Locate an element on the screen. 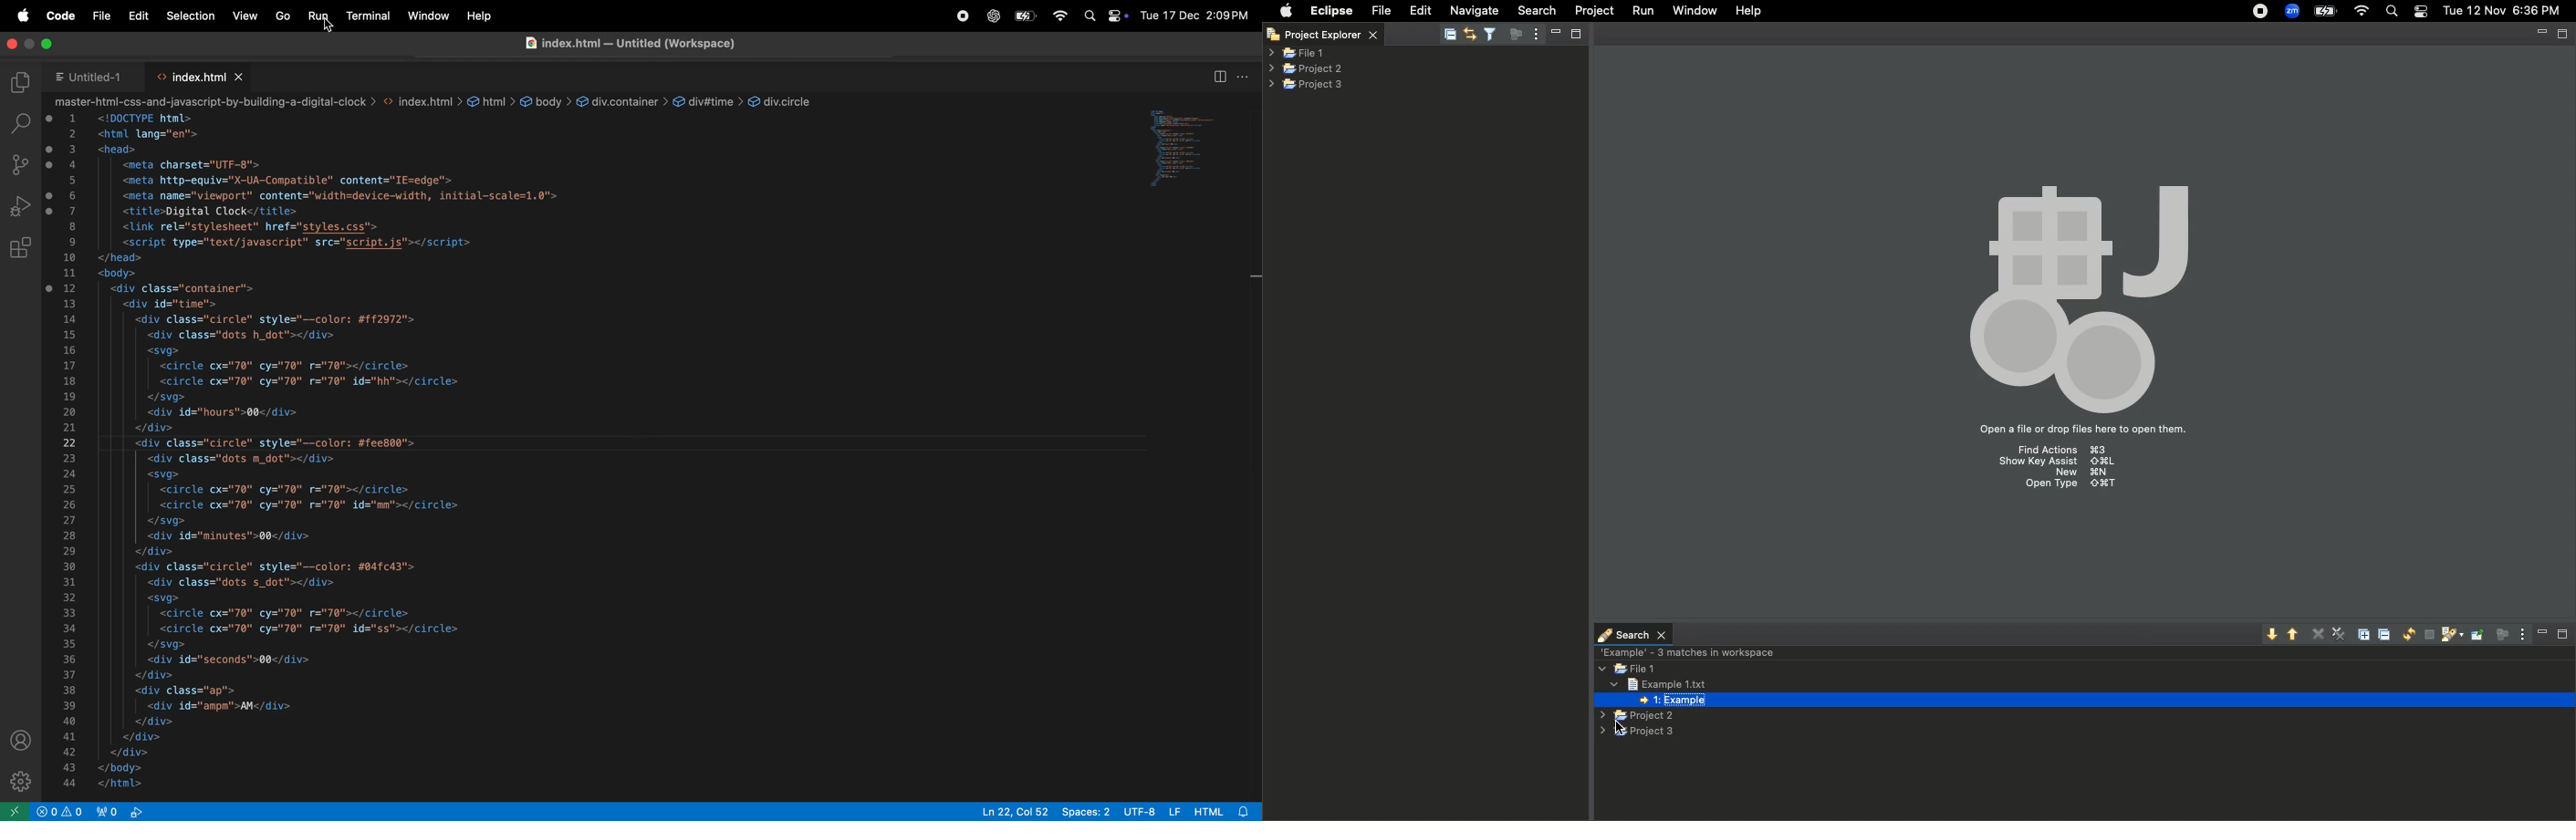 Image resolution: width=2576 pixels, height=840 pixels. open remote window is located at coordinates (15, 810).